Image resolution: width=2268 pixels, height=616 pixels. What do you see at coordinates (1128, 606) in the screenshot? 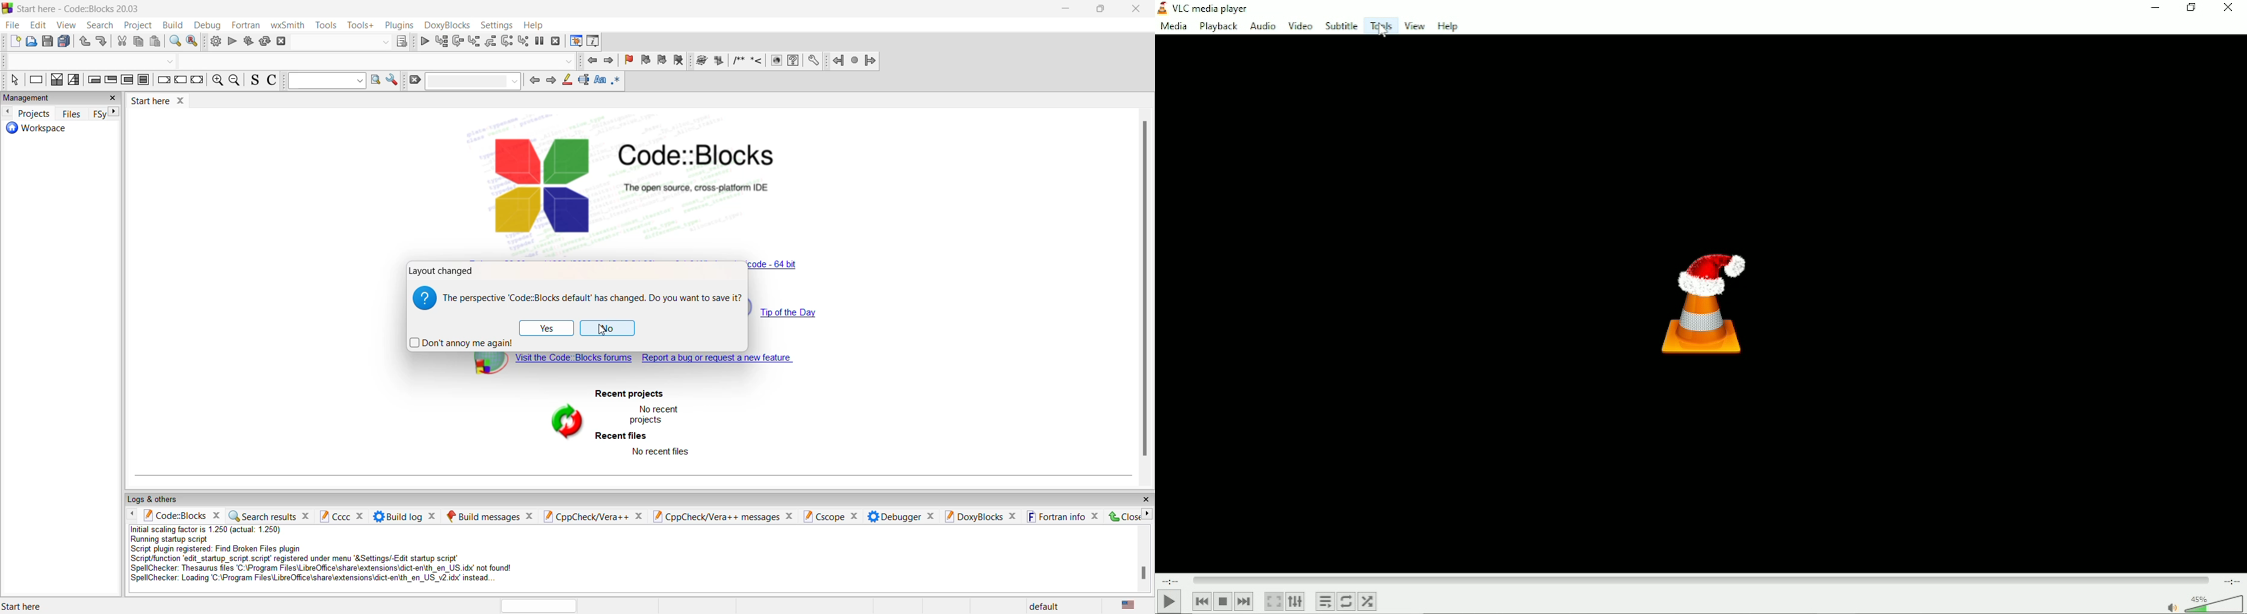
I see `language` at bounding box center [1128, 606].